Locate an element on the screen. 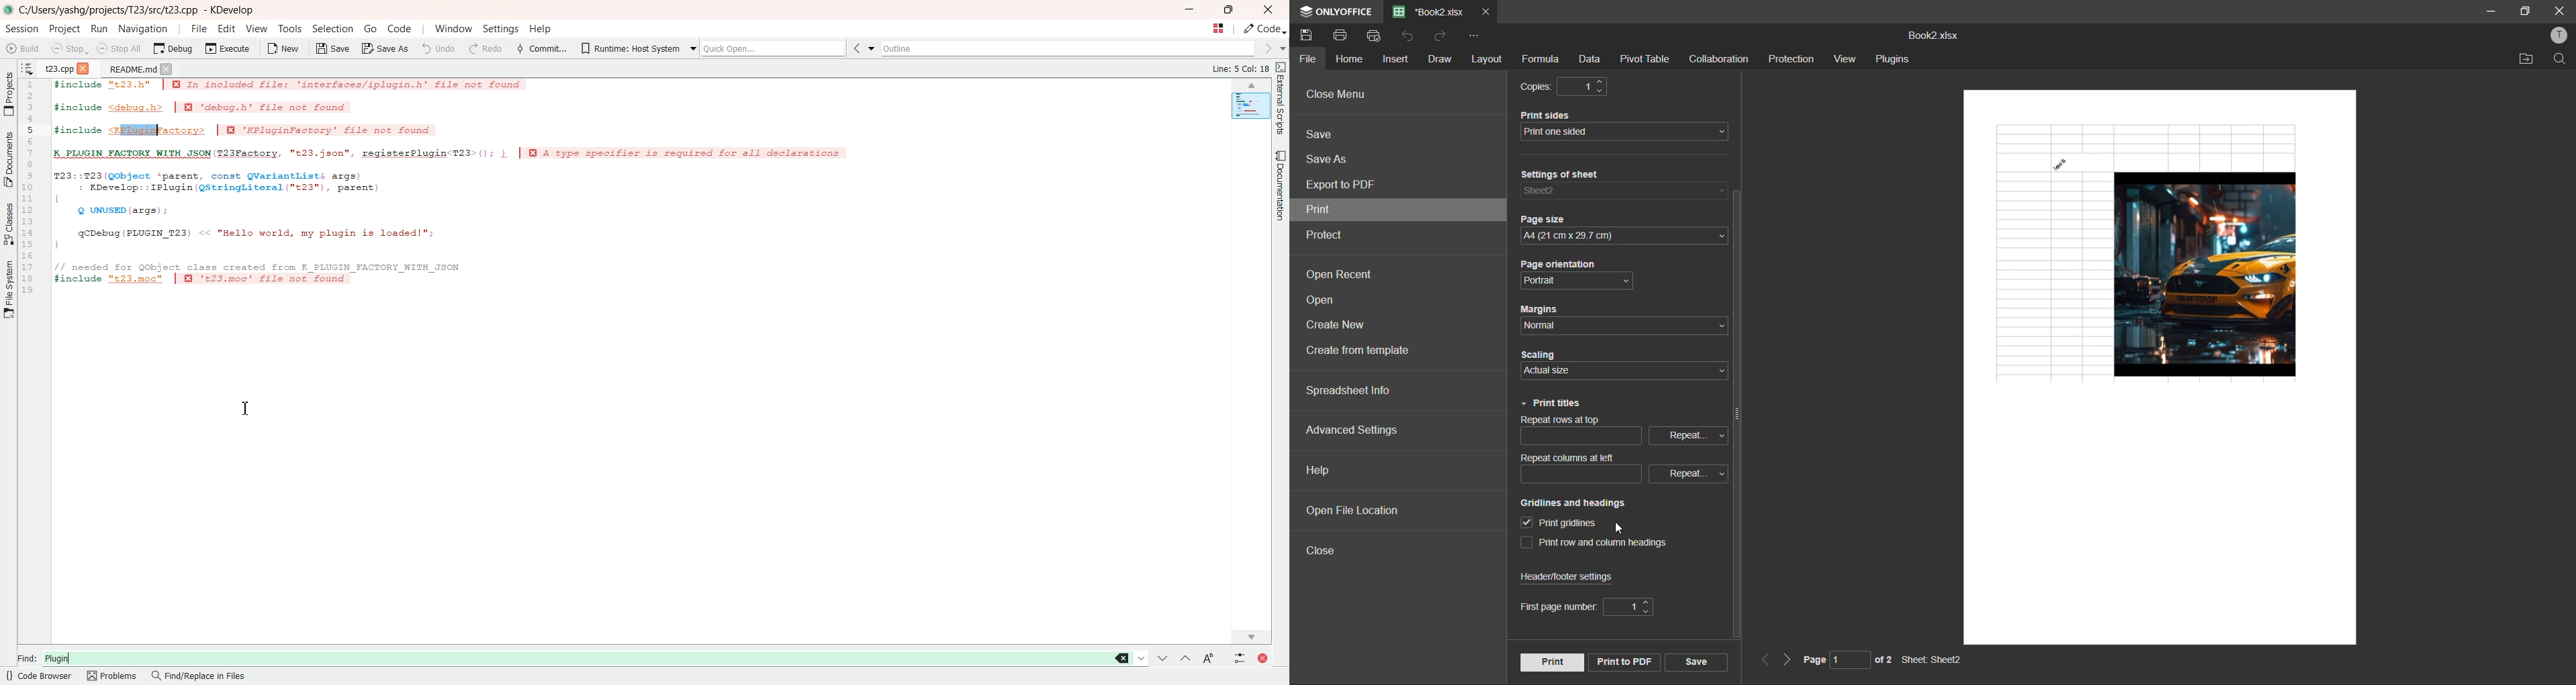 The width and height of the screenshot is (2576, 700). close is located at coordinates (1327, 552).